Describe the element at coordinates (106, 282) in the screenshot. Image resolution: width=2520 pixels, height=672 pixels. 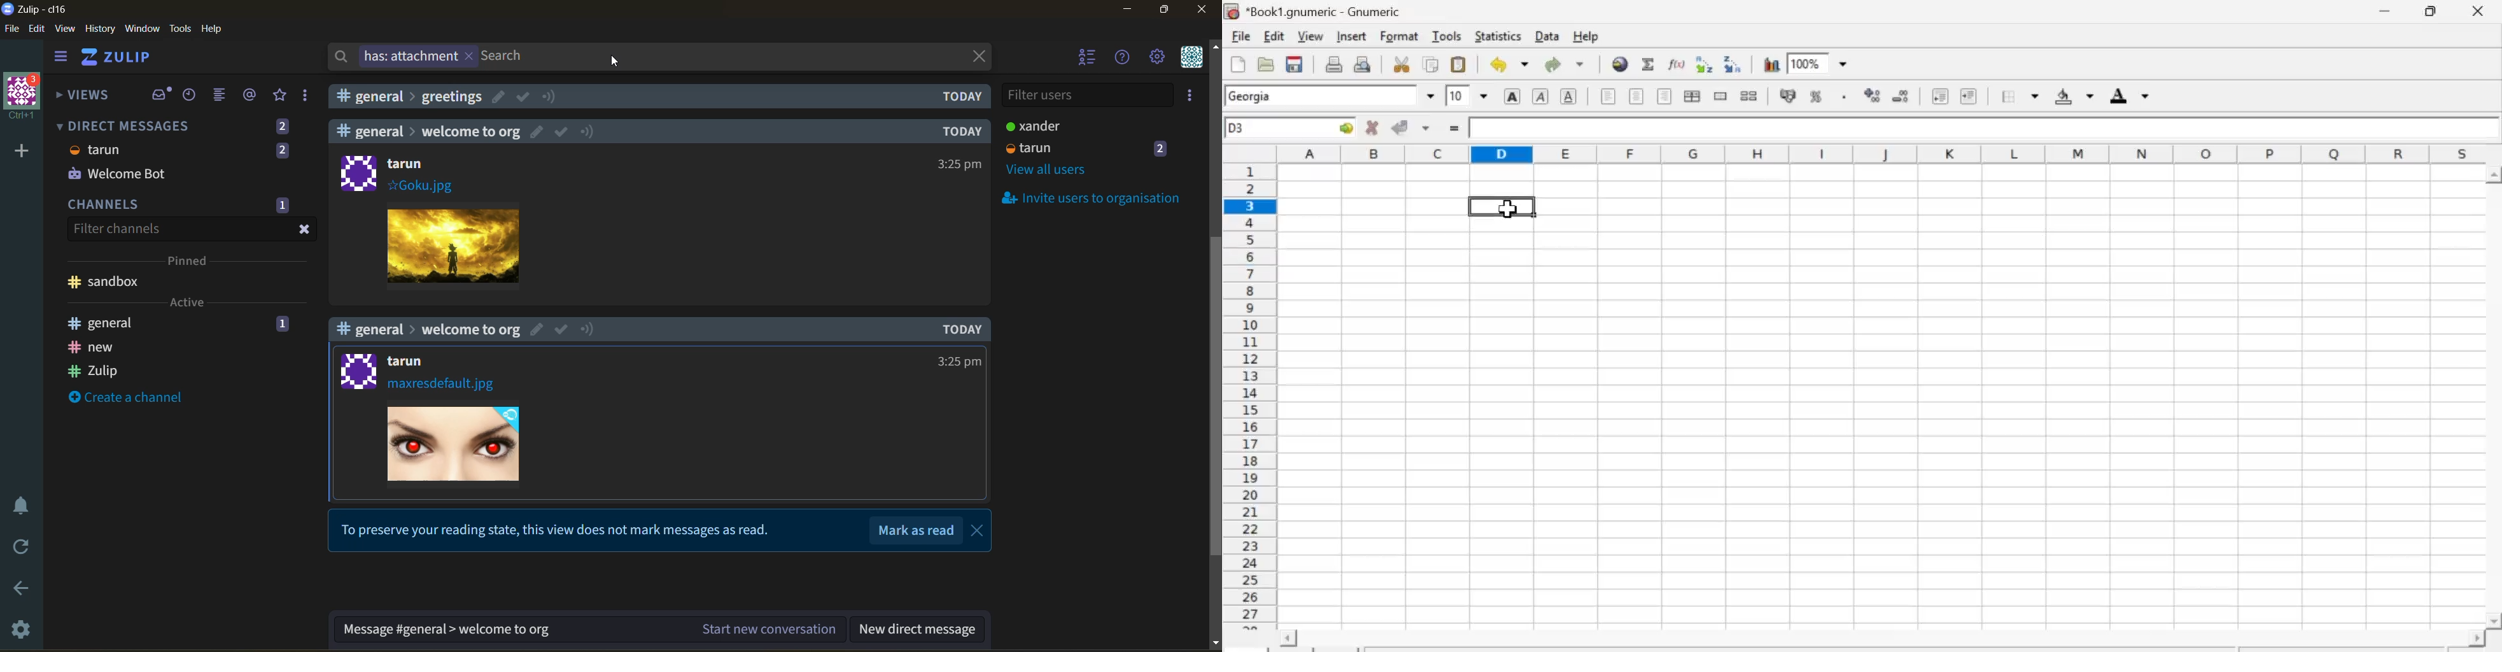
I see `# sandbox` at that location.